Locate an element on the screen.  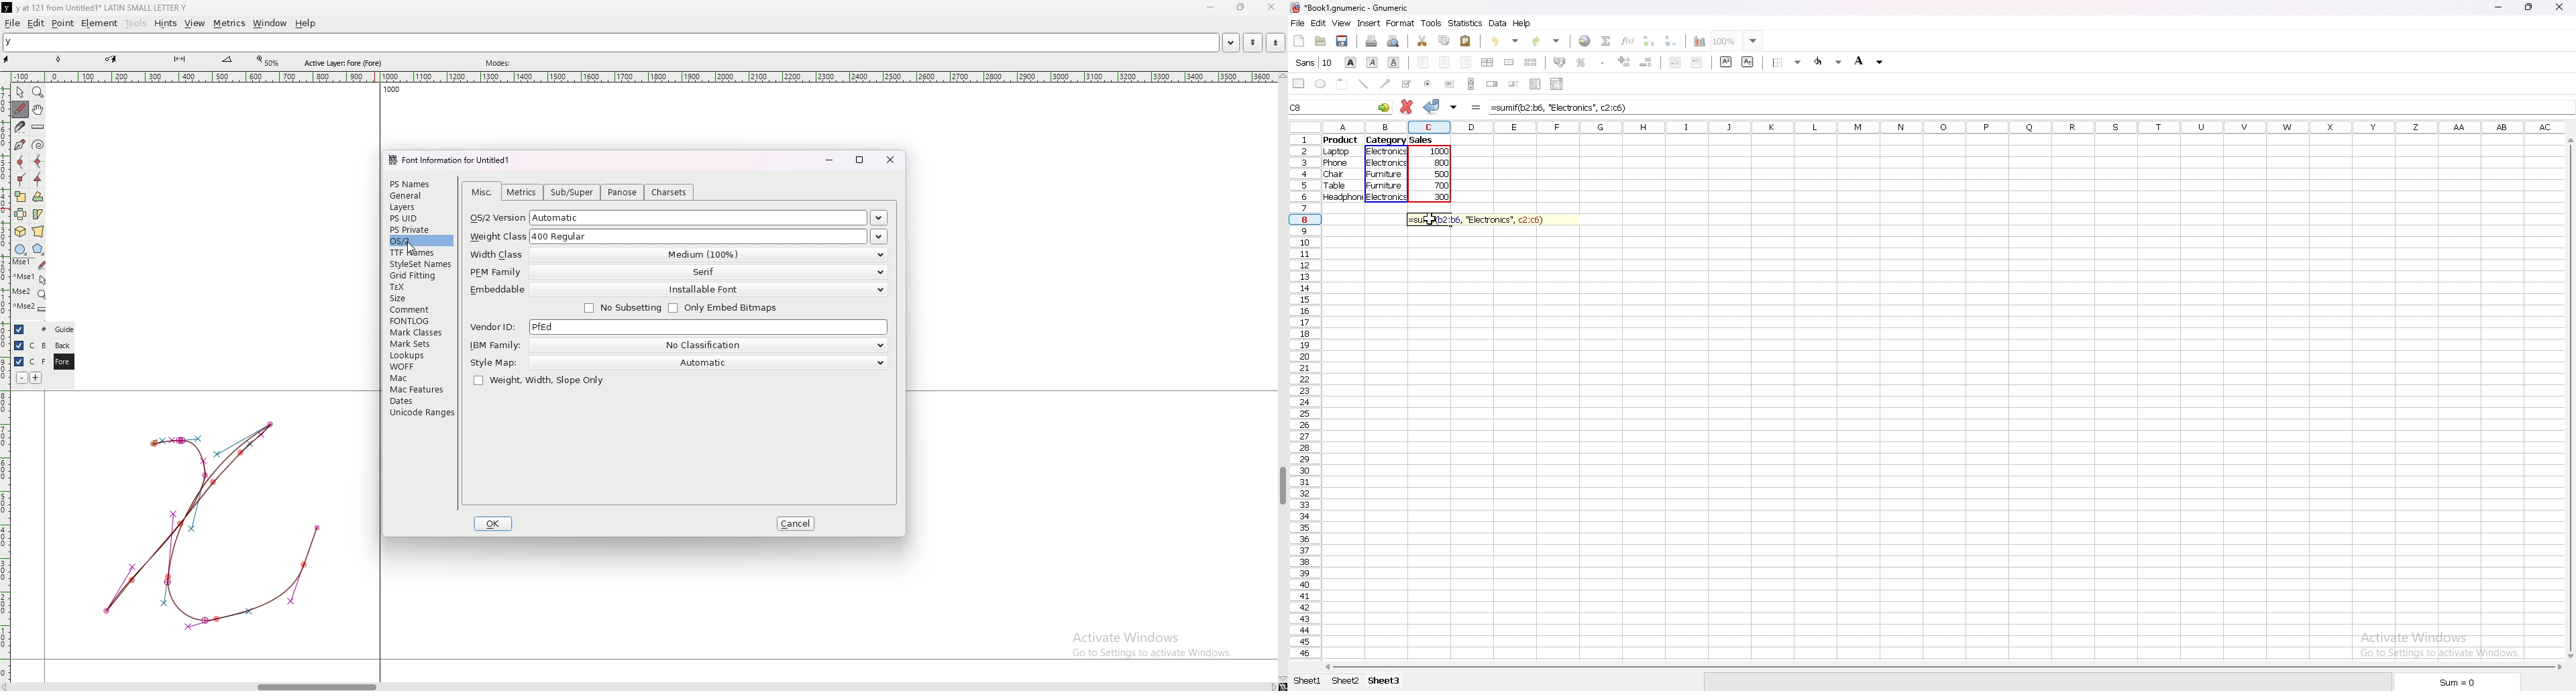
resize is located at coordinates (2528, 7).